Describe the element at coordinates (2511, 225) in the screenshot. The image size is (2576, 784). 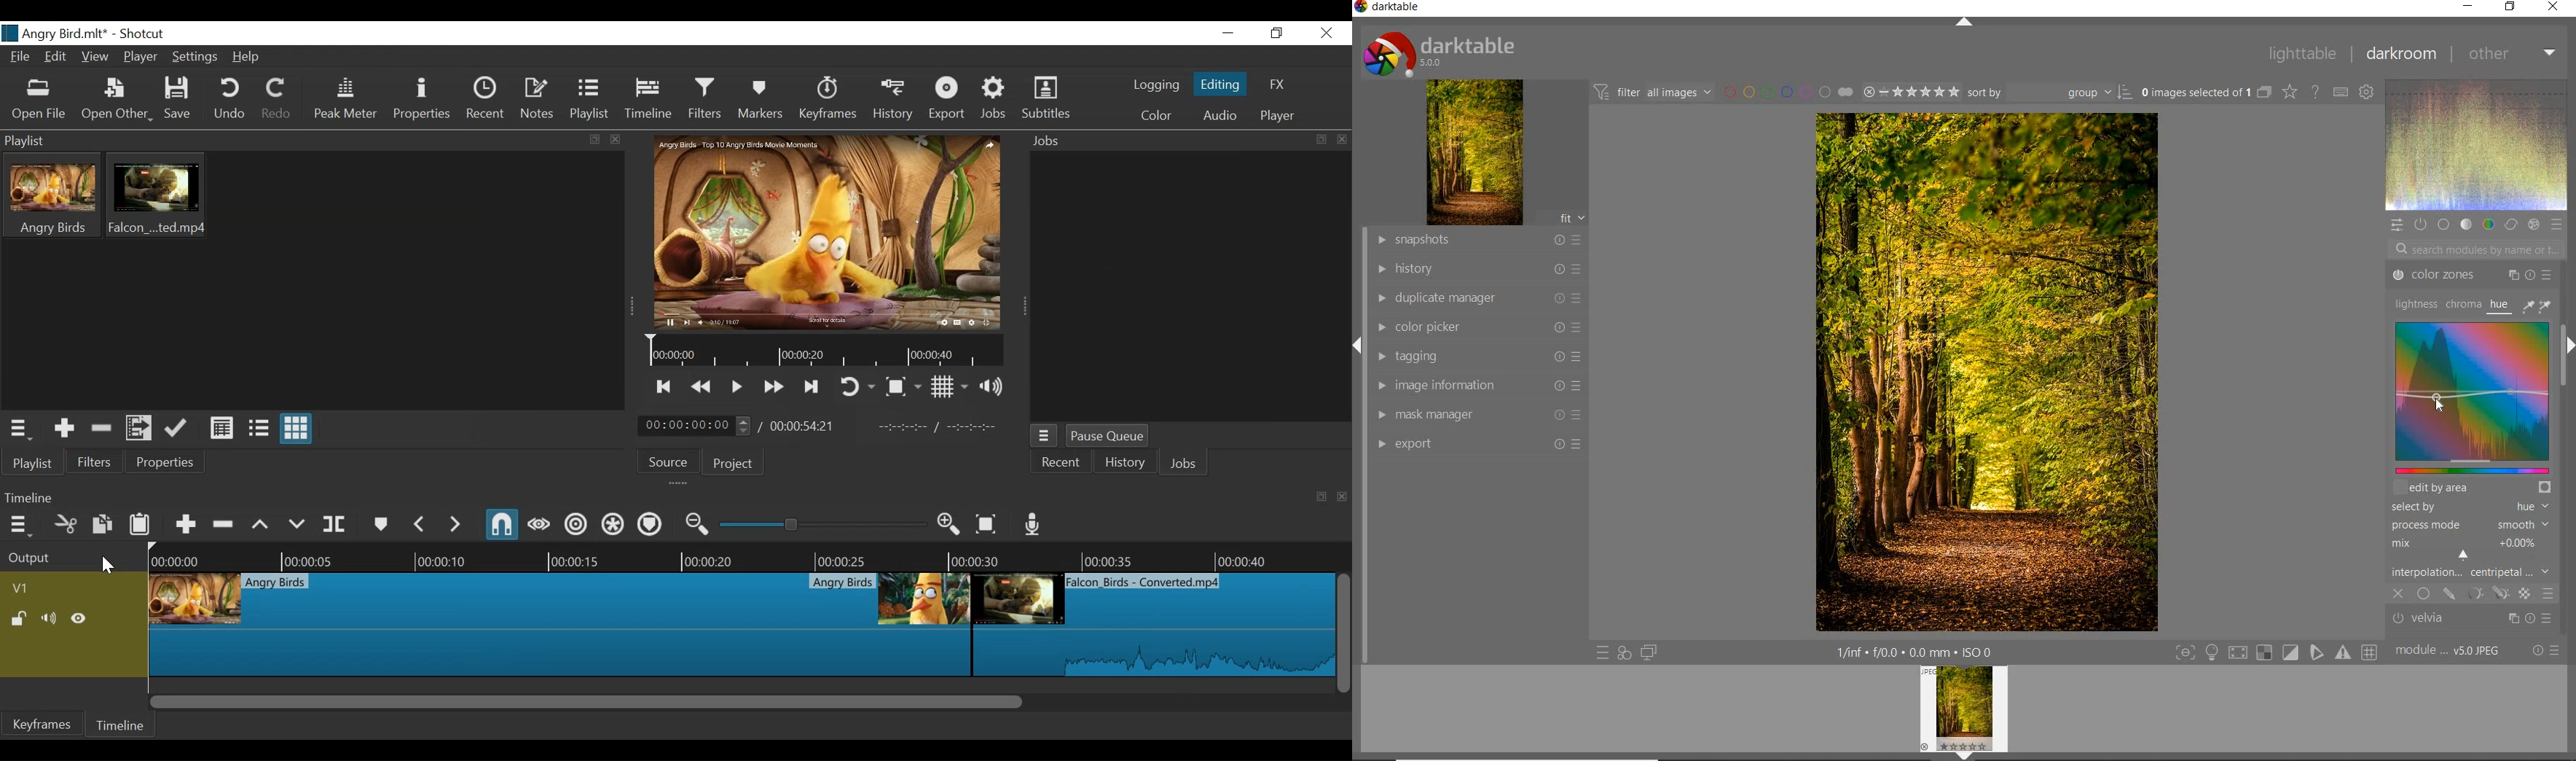
I see `CORRECT` at that location.